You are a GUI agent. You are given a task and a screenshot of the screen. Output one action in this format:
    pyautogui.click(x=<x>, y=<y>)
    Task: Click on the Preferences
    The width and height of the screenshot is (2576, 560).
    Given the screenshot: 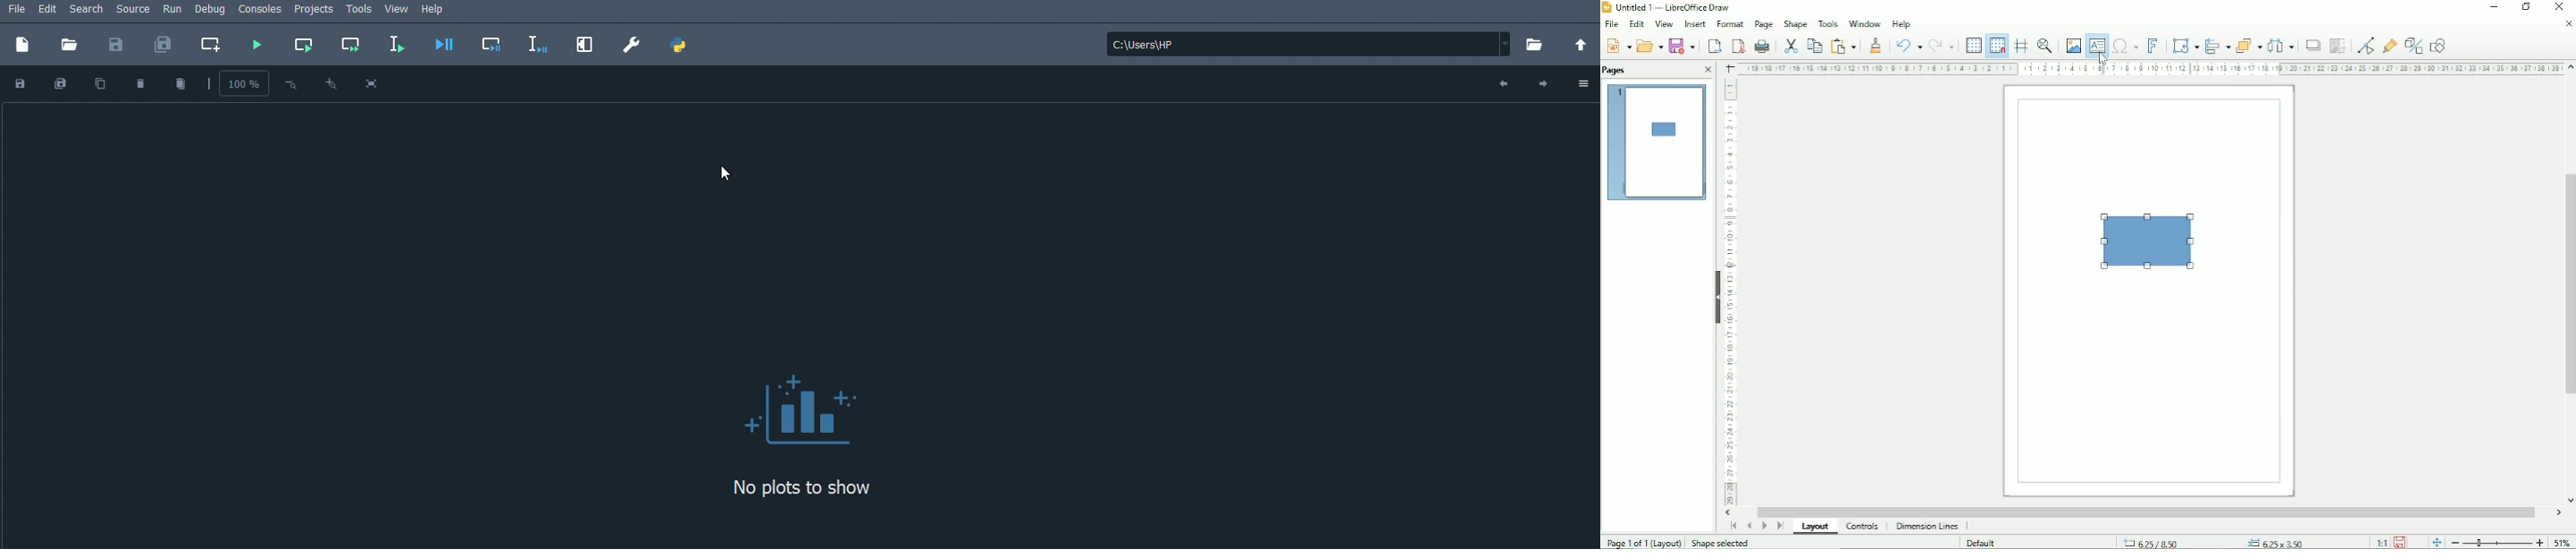 What is the action you would take?
    pyautogui.click(x=630, y=44)
    